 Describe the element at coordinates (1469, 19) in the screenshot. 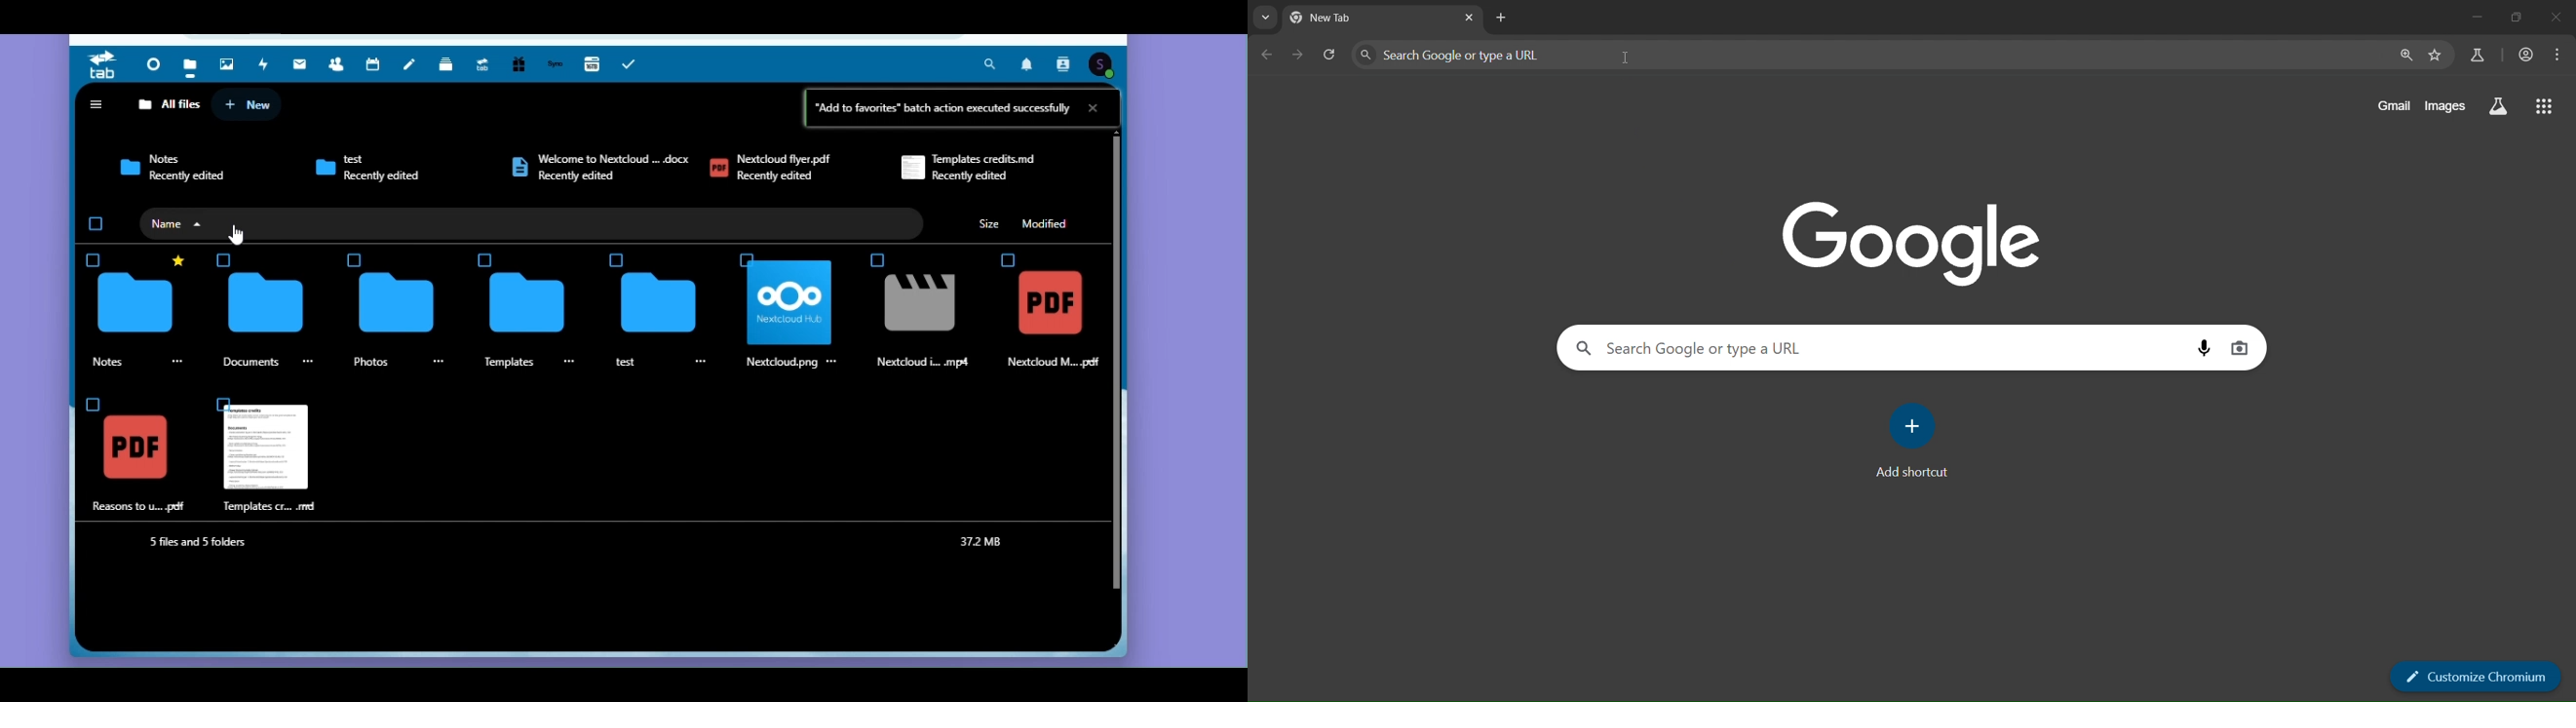

I see `close tab` at that location.